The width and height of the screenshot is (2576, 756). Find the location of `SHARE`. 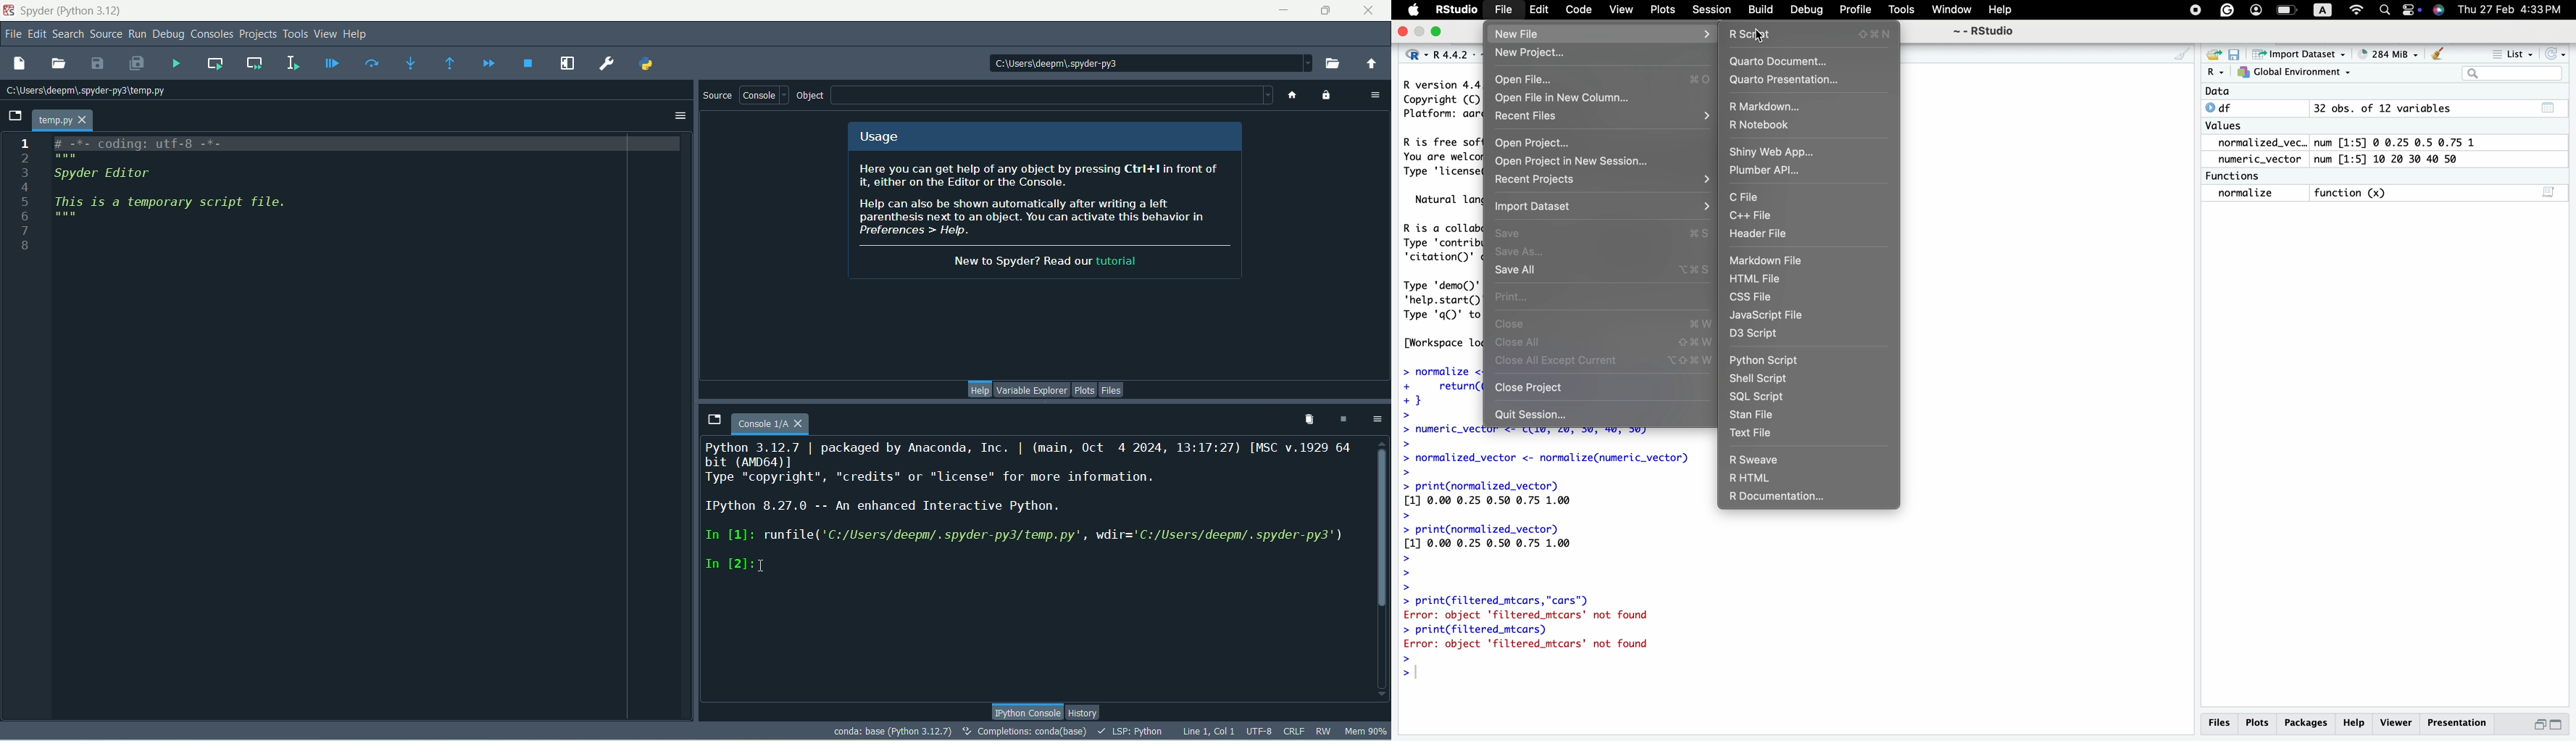

SHARE is located at coordinates (2212, 55).